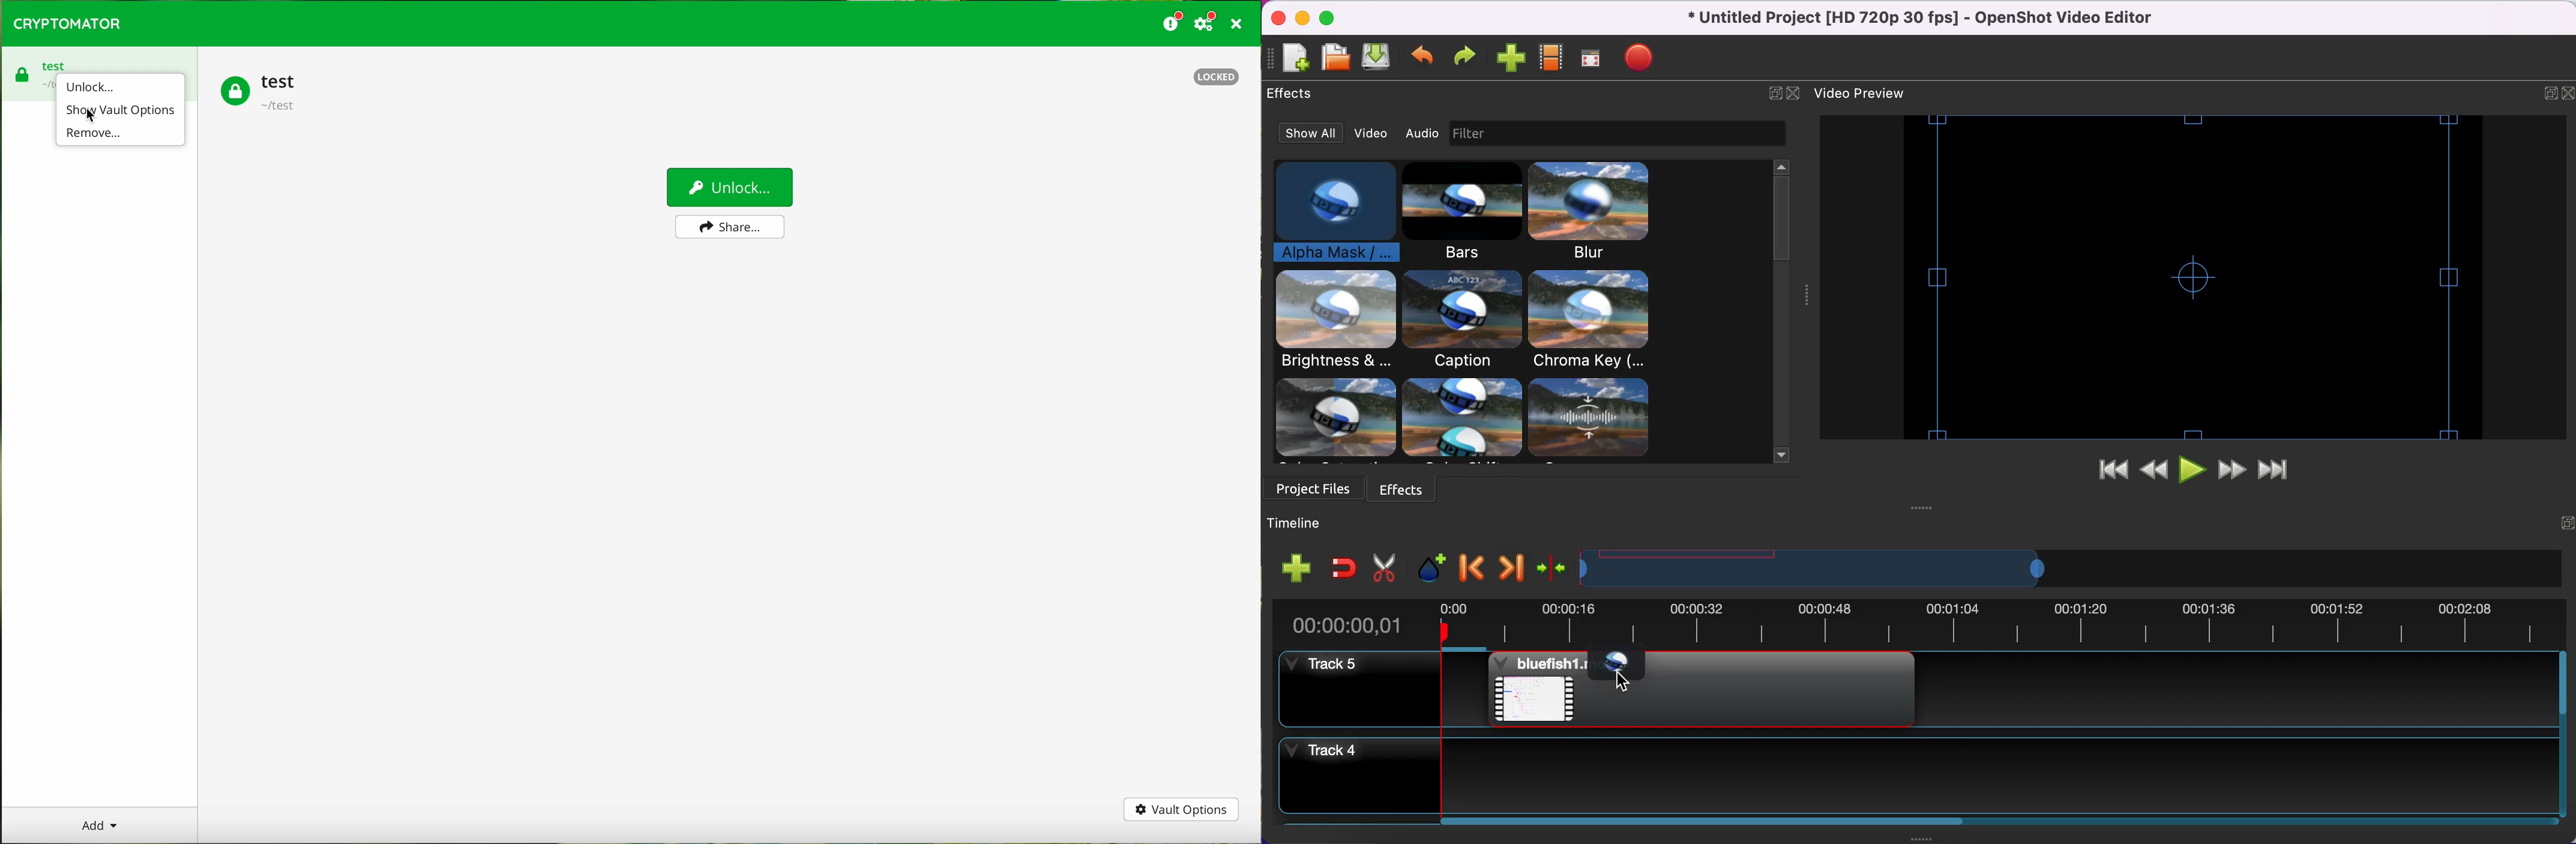 Image resolution: width=2576 pixels, height=868 pixels. What do you see at coordinates (1782, 214) in the screenshot?
I see `vertical slider` at bounding box center [1782, 214].